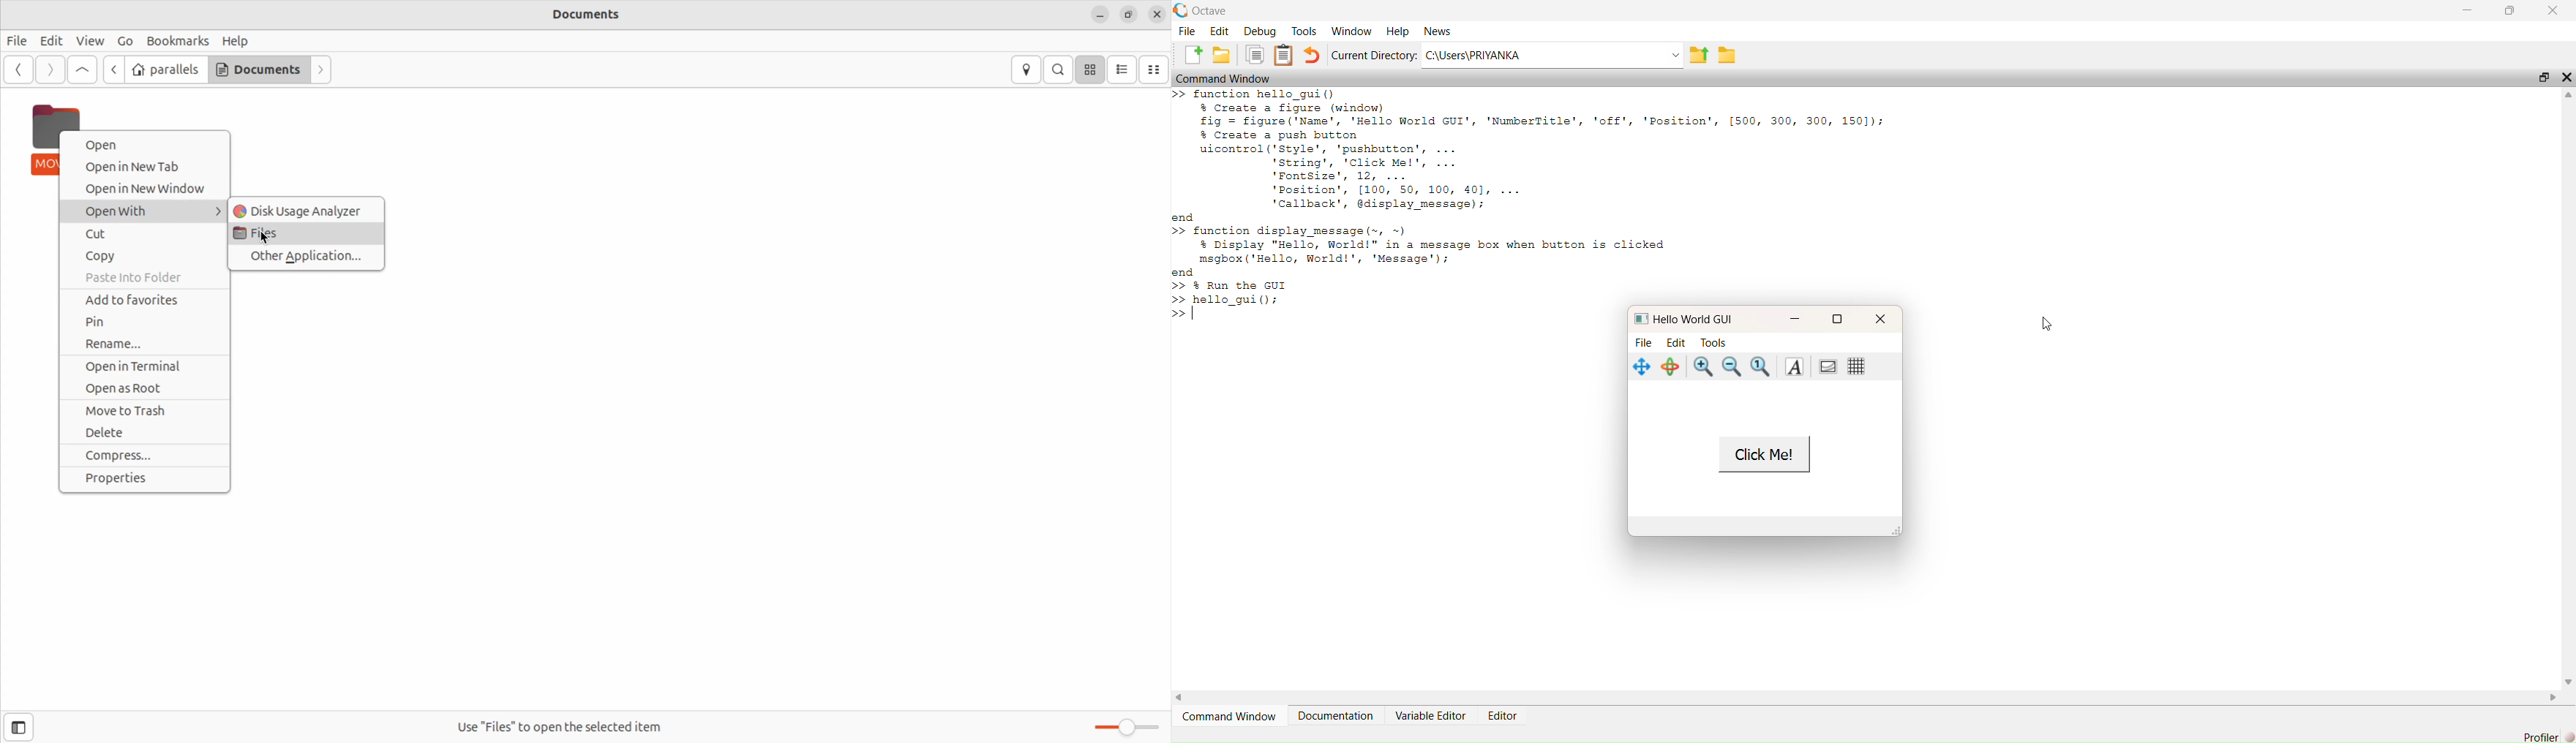  Describe the element at coordinates (1262, 31) in the screenshot. I see `Debug` at that location.